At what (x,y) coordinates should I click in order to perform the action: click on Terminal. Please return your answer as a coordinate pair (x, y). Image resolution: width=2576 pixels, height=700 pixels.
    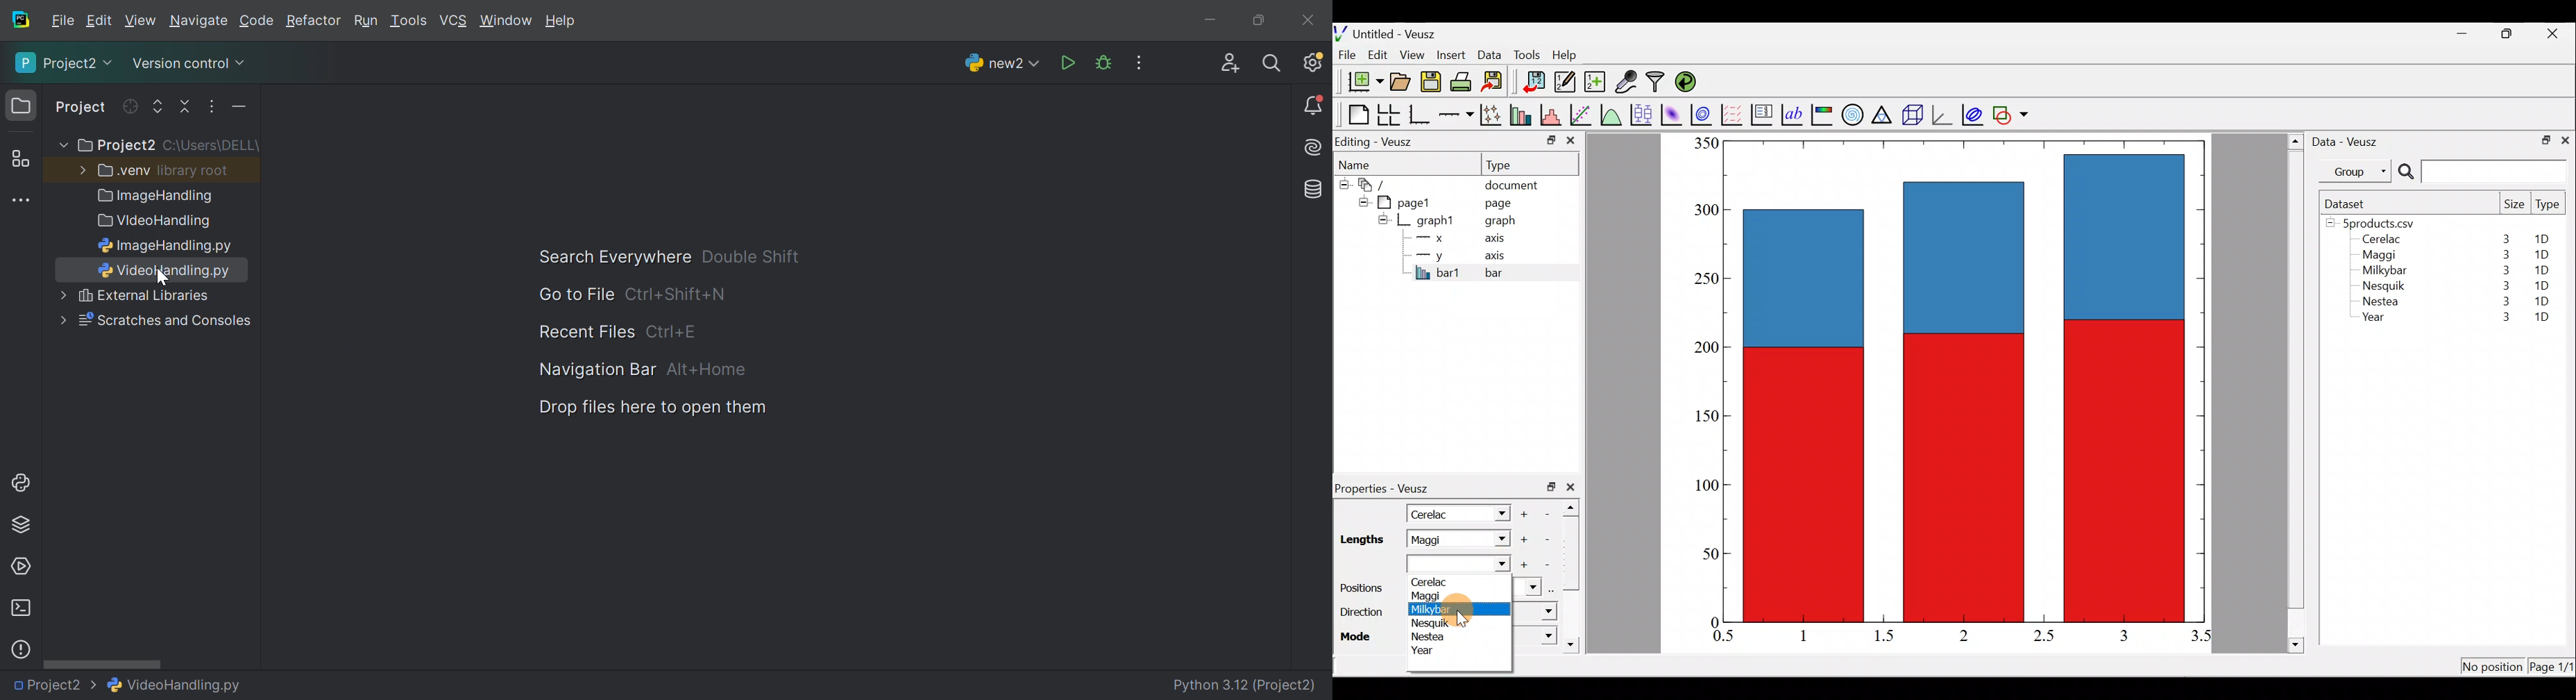
    Looking at the image, I should click on (20, 608).